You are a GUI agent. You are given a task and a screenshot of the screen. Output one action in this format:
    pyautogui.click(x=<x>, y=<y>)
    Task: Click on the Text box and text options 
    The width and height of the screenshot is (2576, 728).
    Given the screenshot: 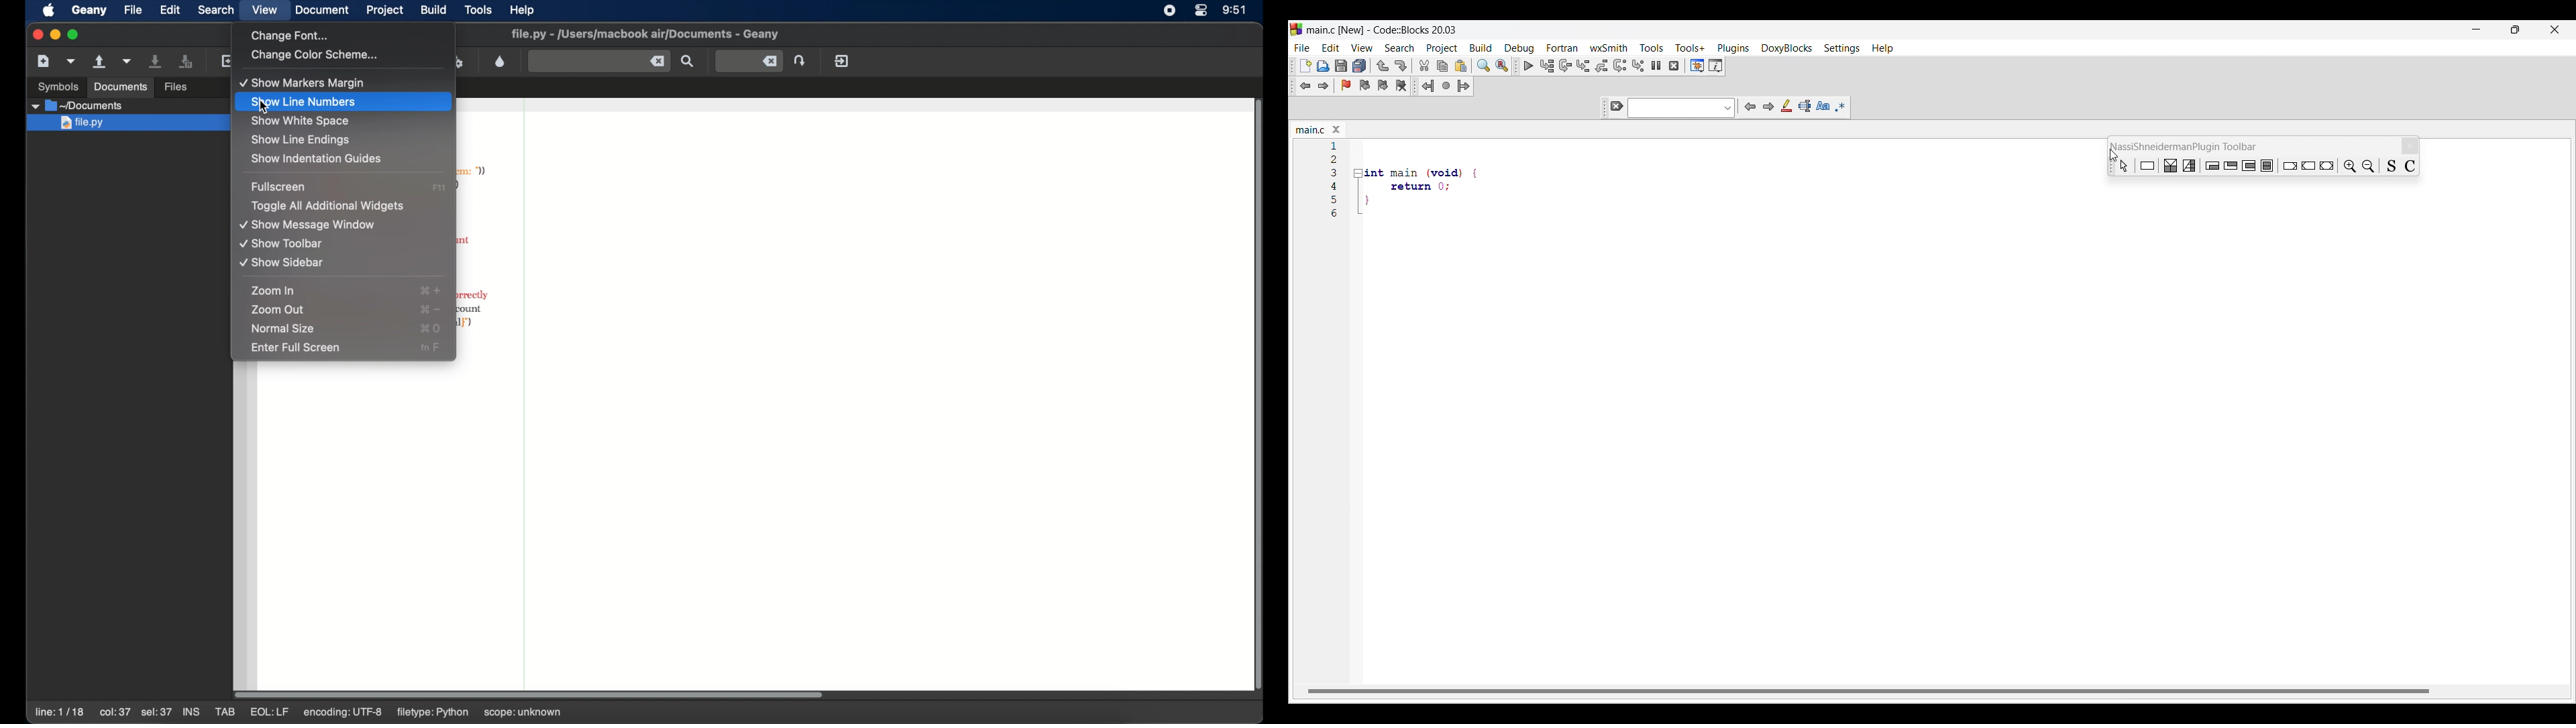 What is the action you would take?
    pyautogui.click(x=1682, y=108)
    